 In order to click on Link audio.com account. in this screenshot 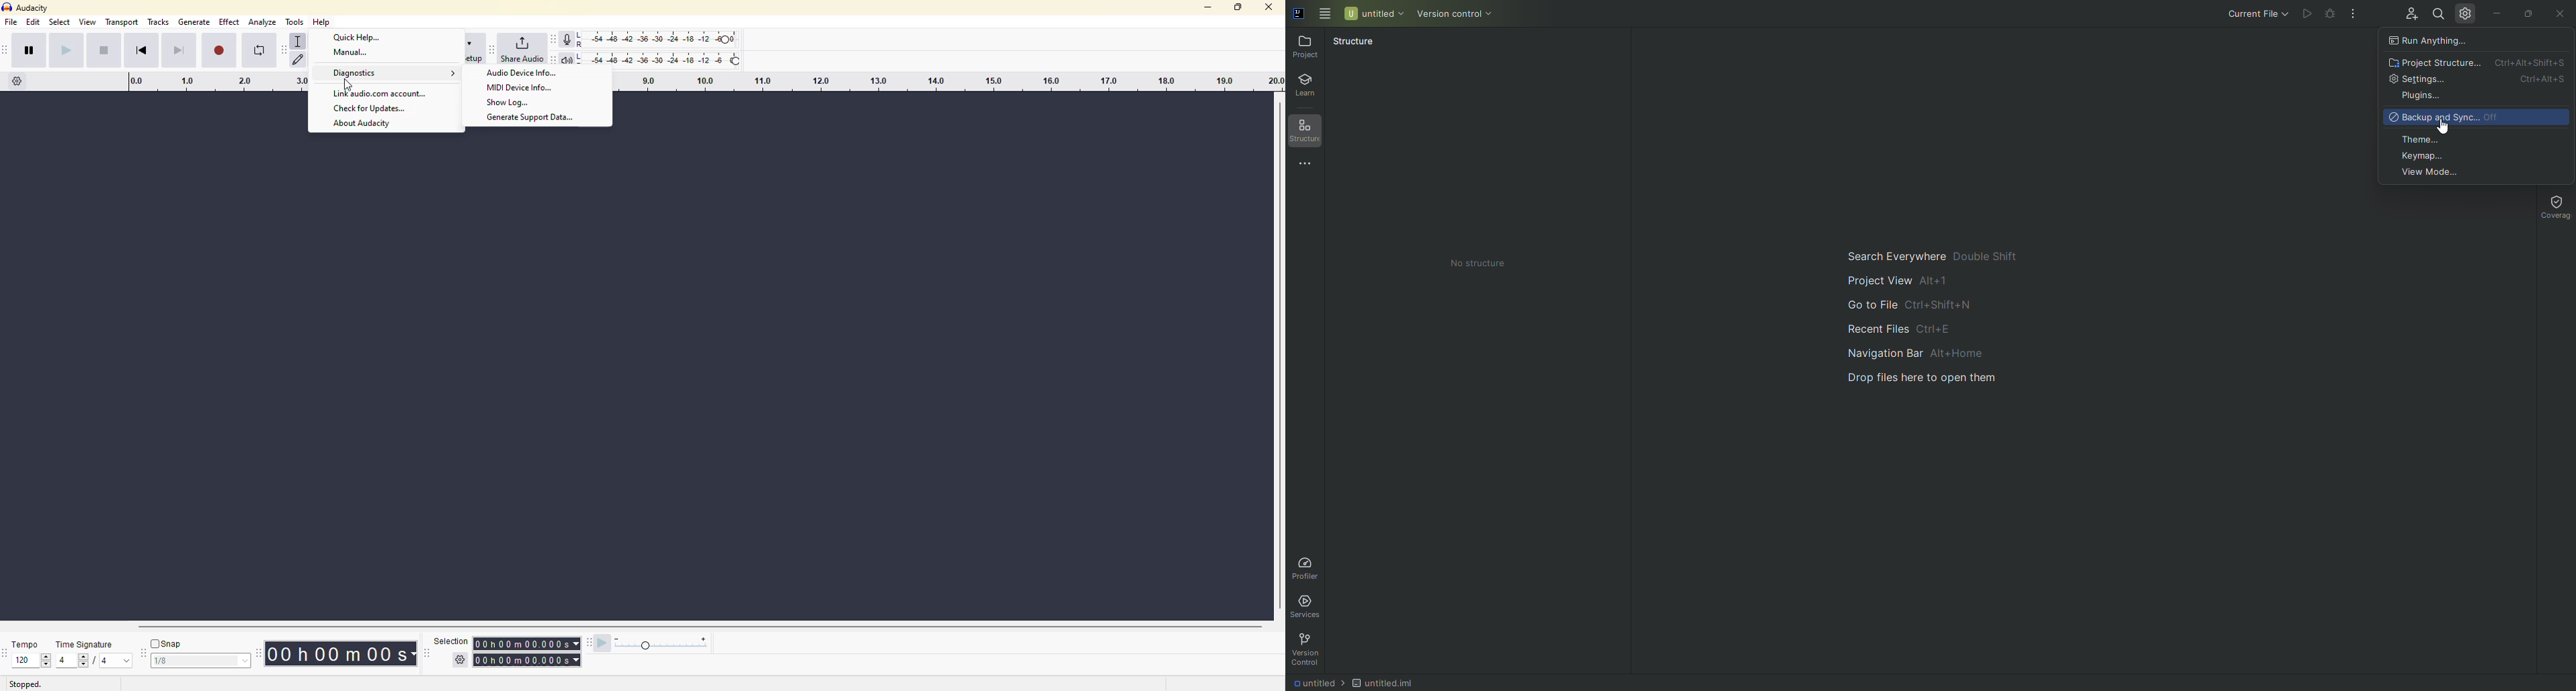, I will do `click(381, 94)`.